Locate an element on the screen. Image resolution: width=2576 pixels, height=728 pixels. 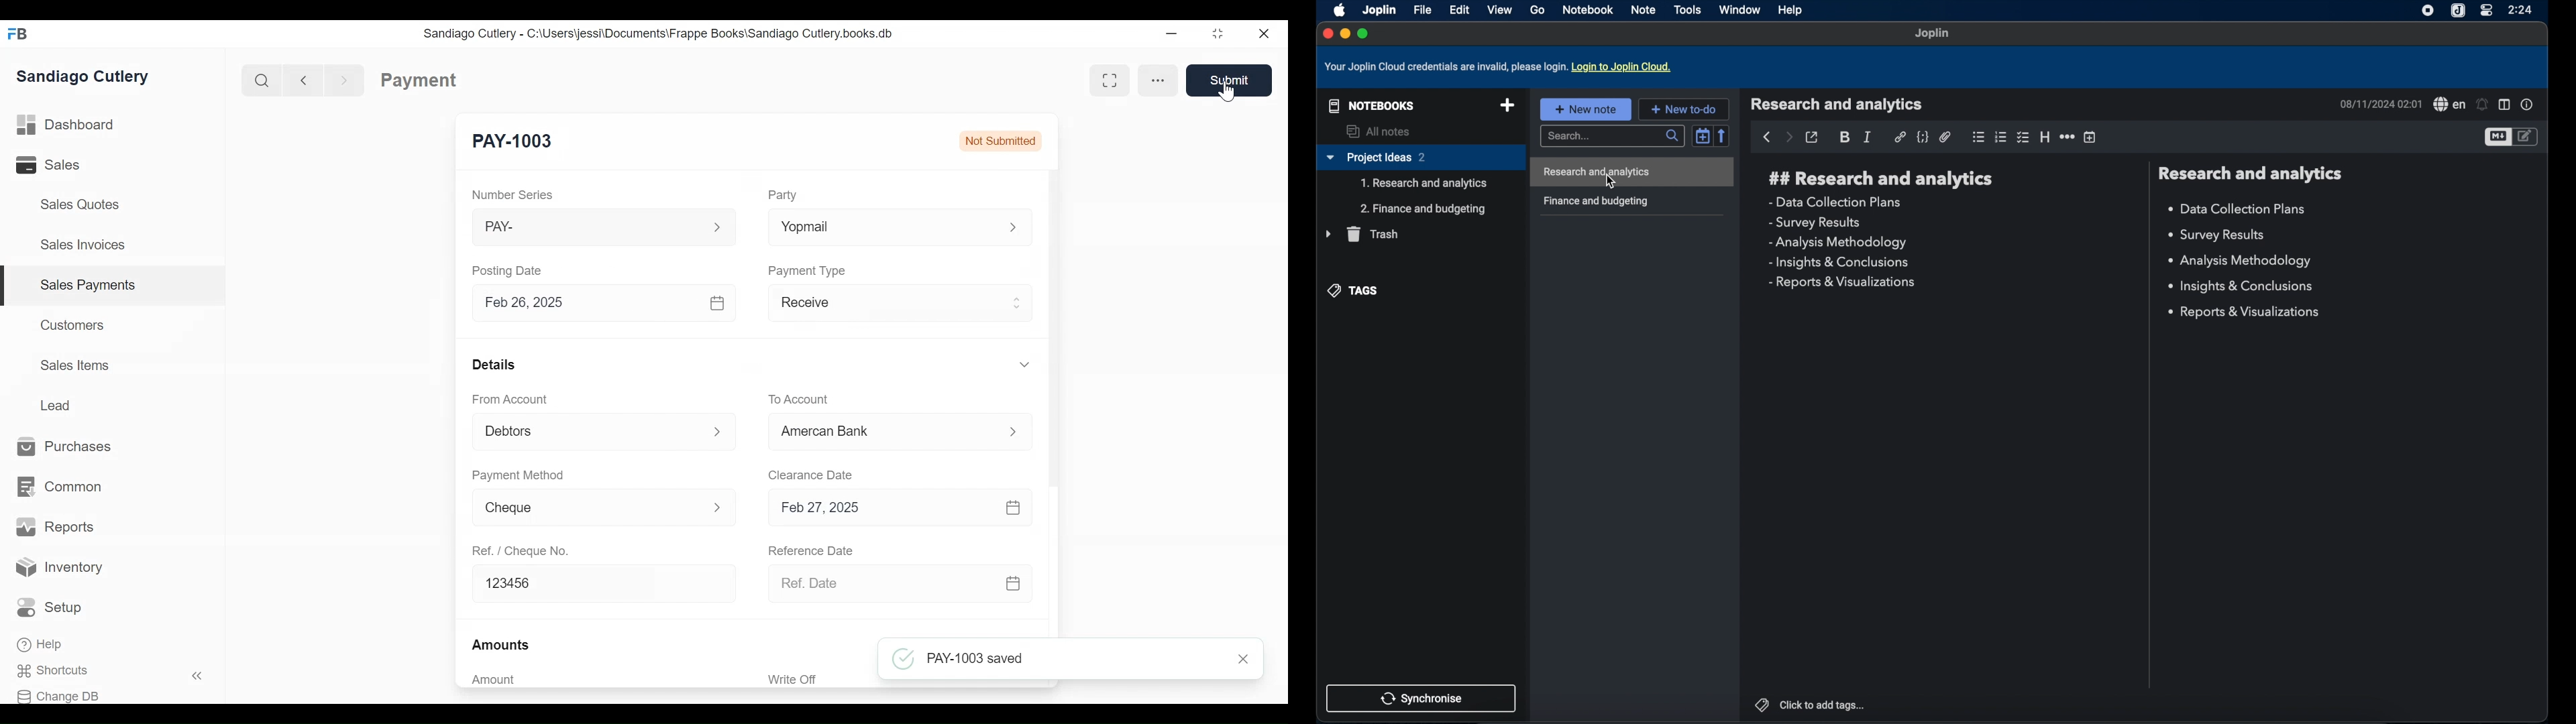
Expand is located at coordinates (718, 431).